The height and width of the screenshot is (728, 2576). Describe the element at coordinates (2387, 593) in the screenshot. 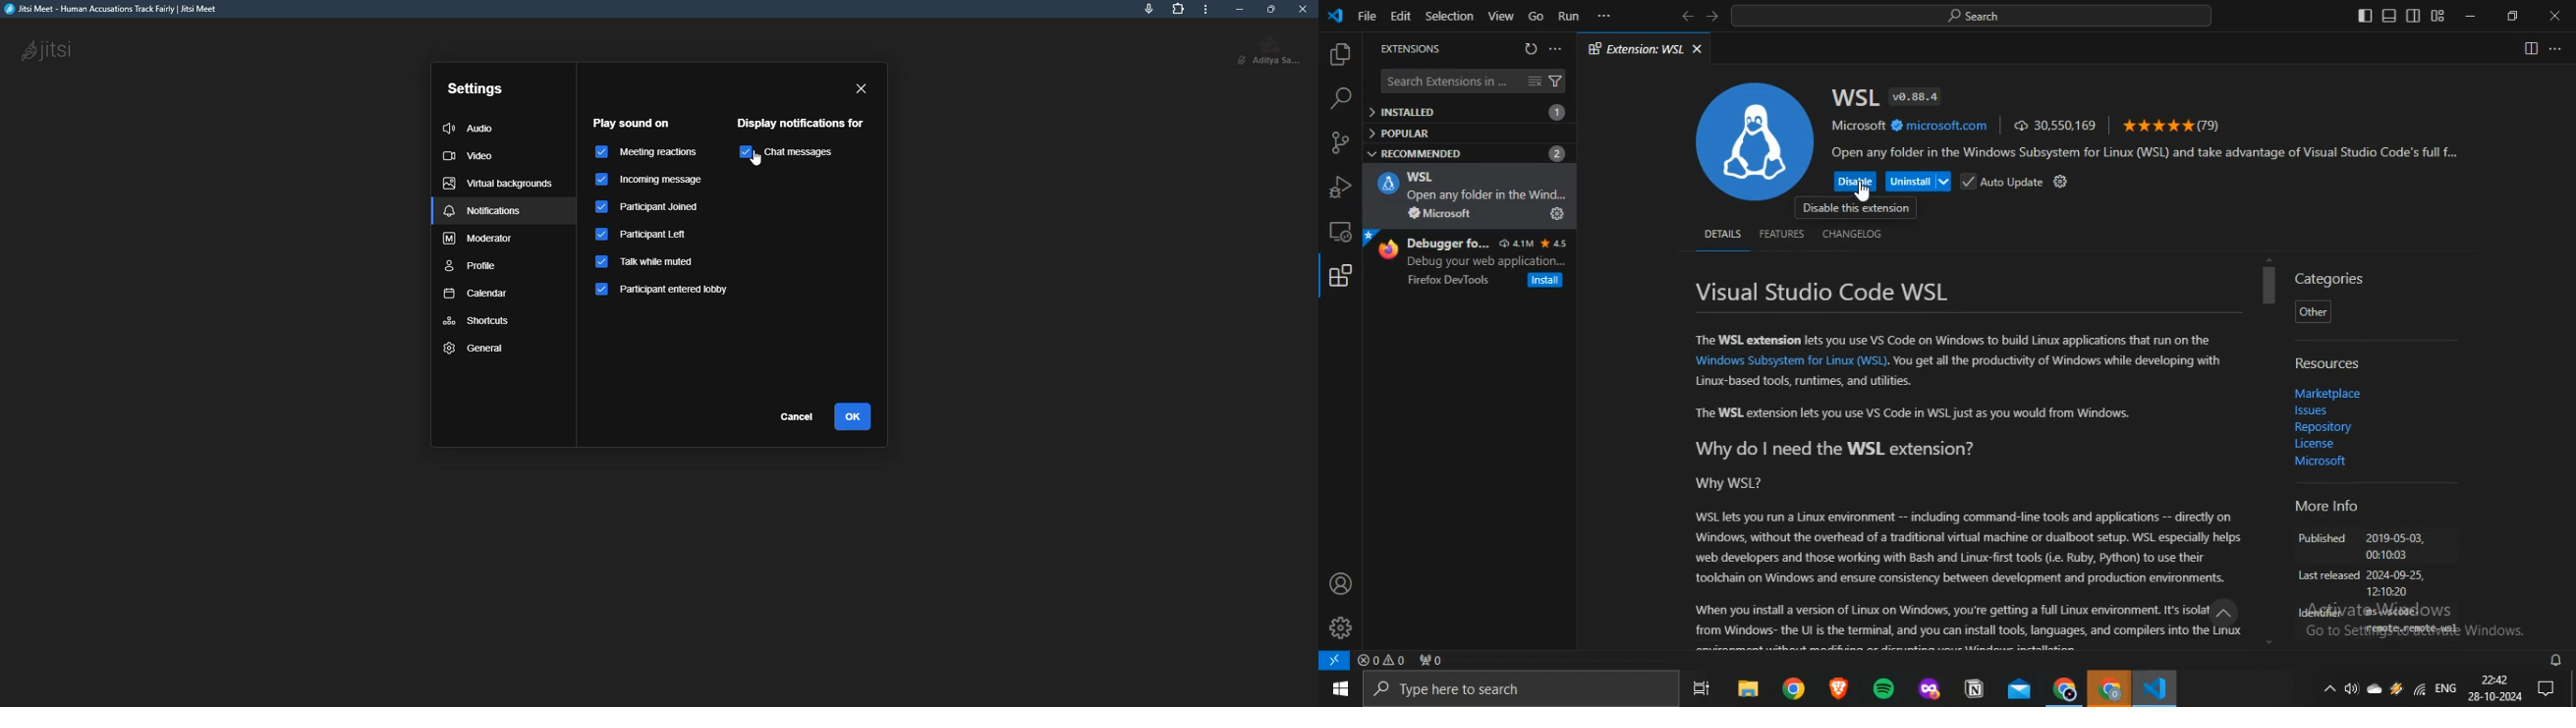

I see `121020` at that location.